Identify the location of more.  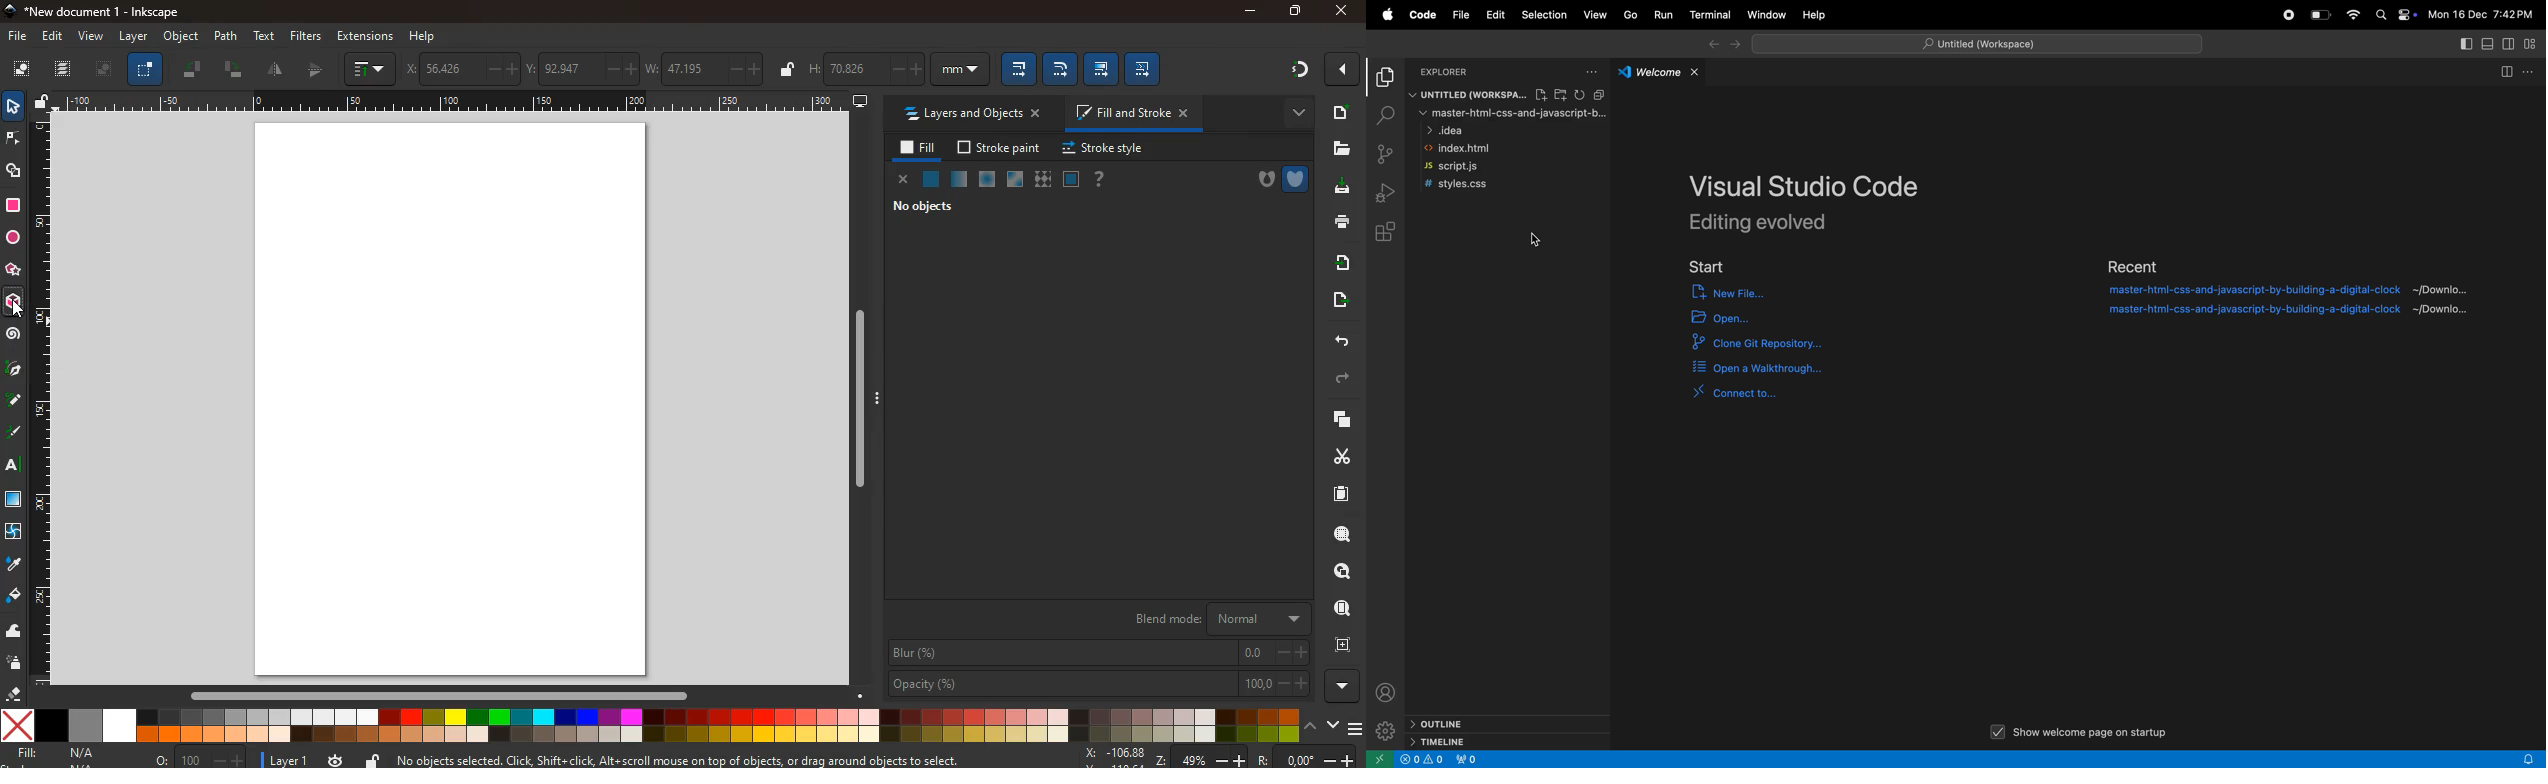
(1341, 685).